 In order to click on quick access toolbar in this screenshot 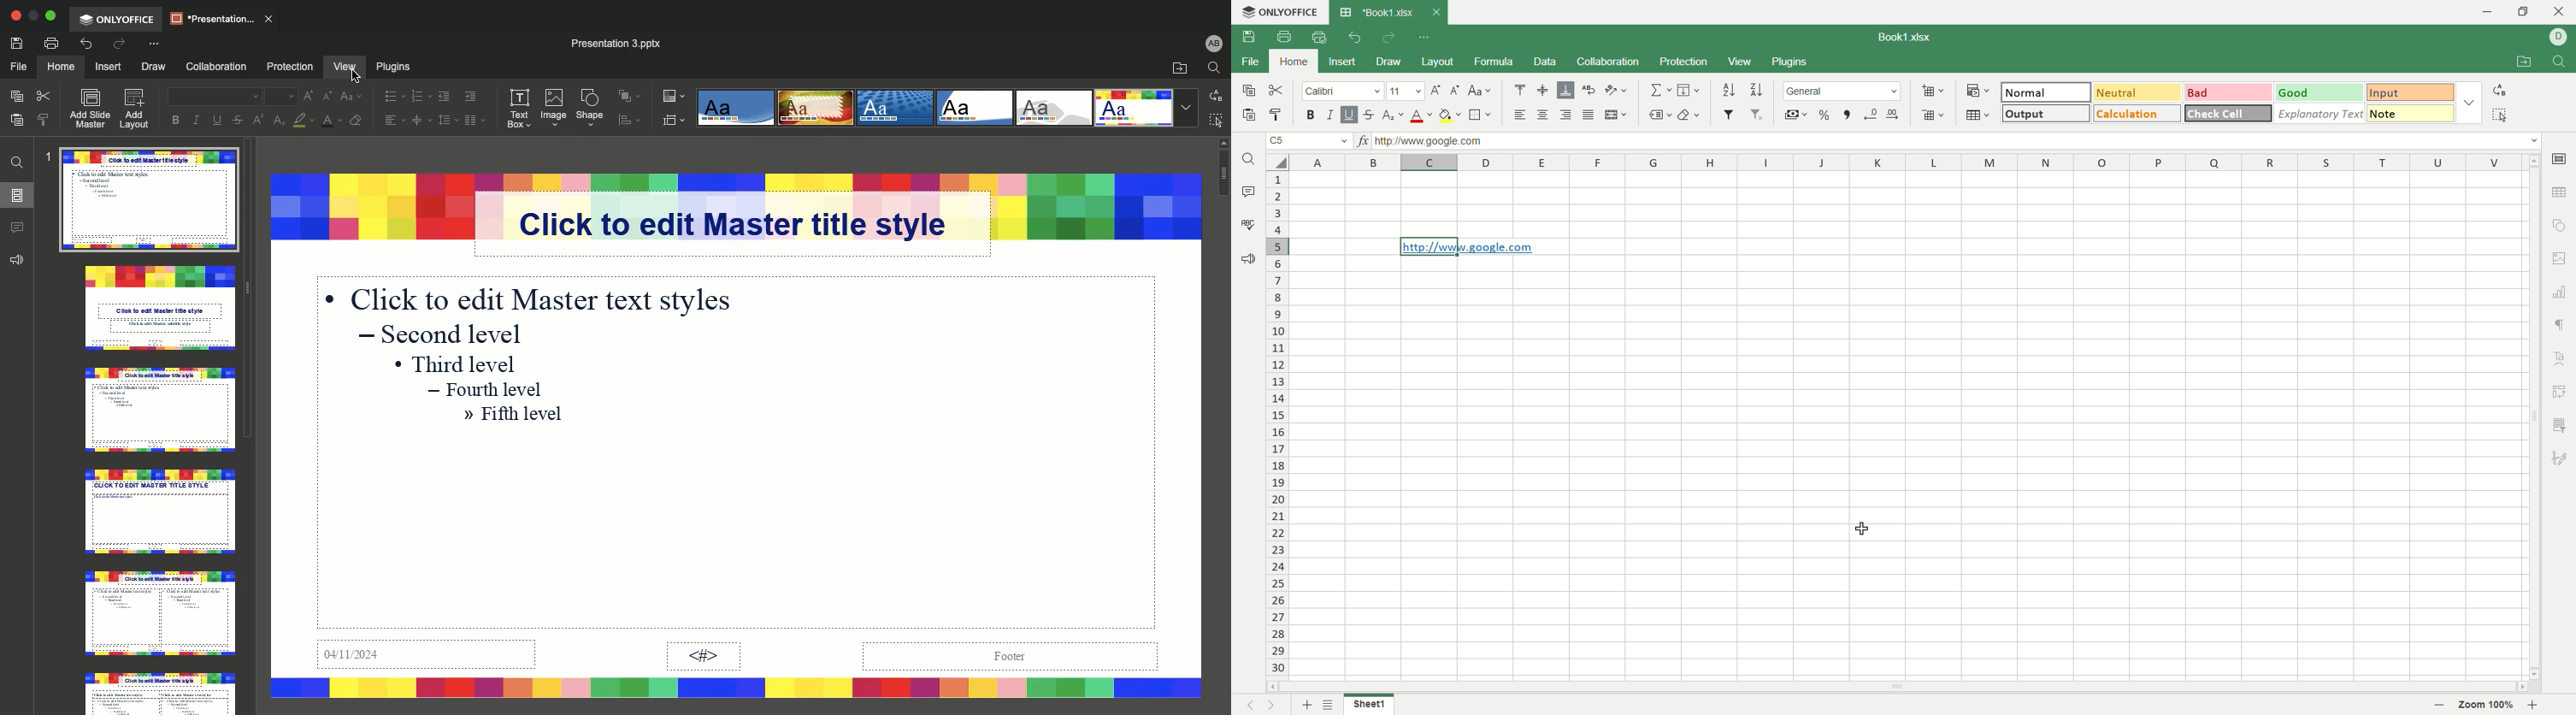, I will do `click(1425, 39)`.